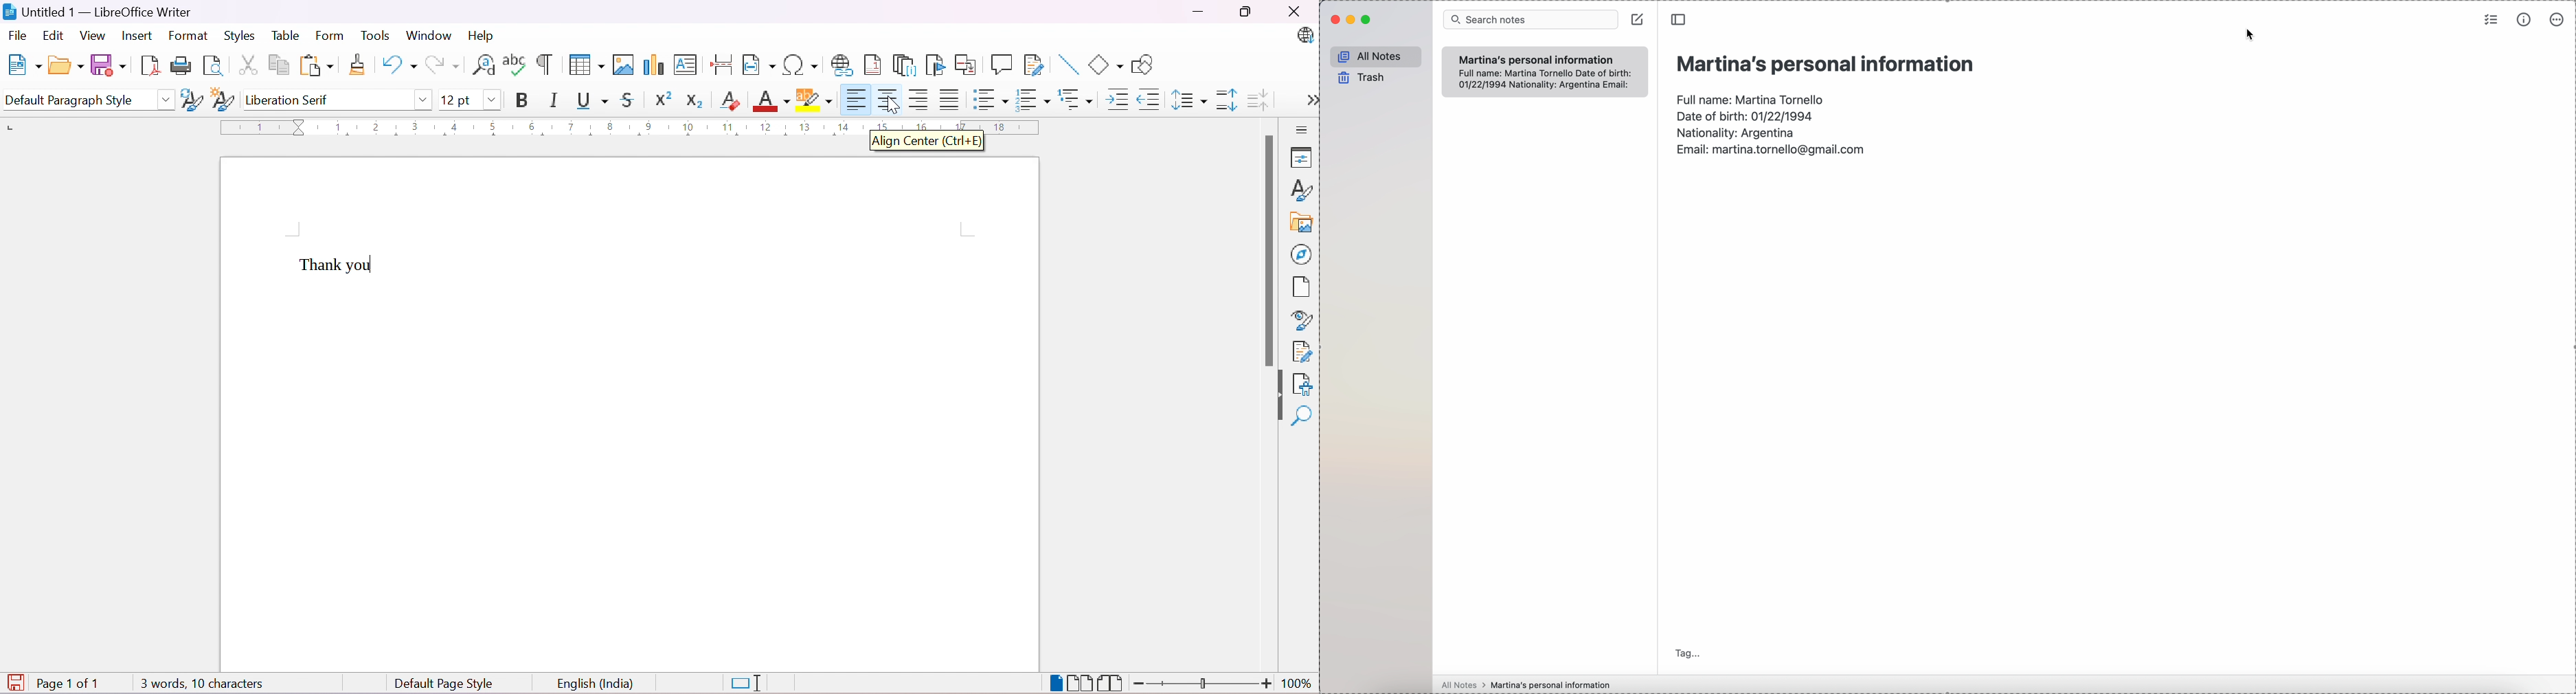 Image resolution: width=2576 pixels, height=700 pixels. What do you see at coordinates (290, 101) in the screenshot?
I see `Liberation Serif` at bounding box center [290, 101].